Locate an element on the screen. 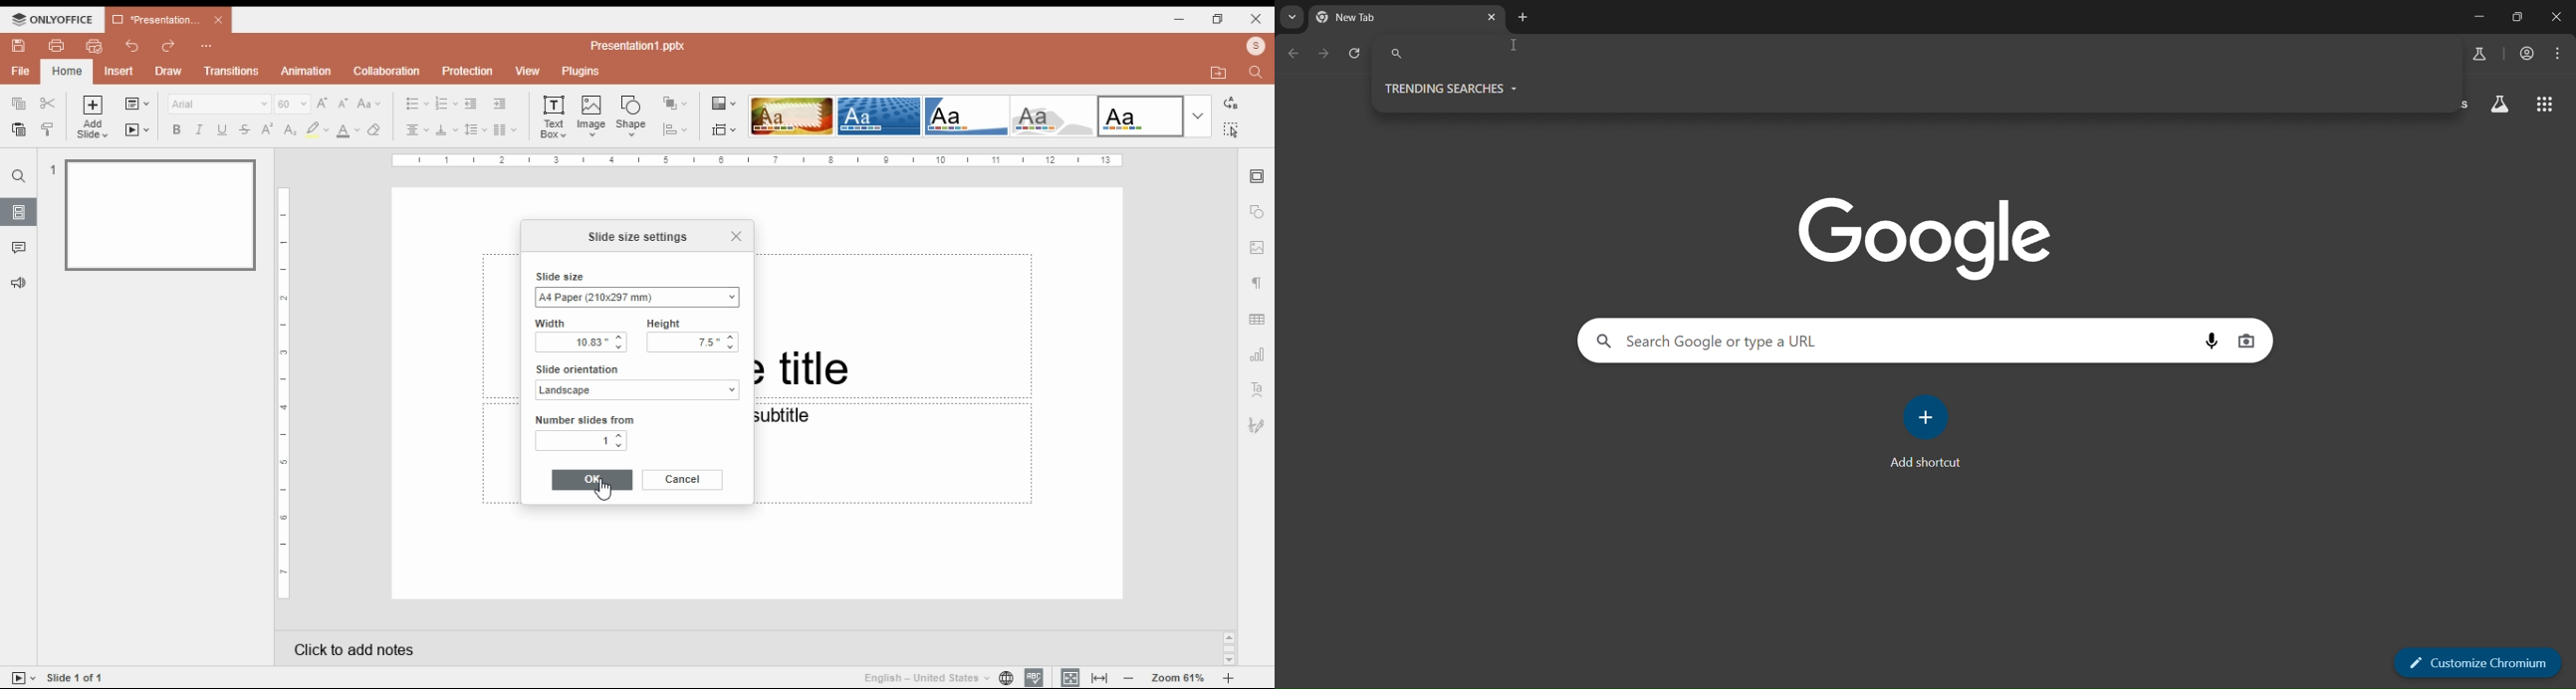  Arial is located at coordinates (218, 104).